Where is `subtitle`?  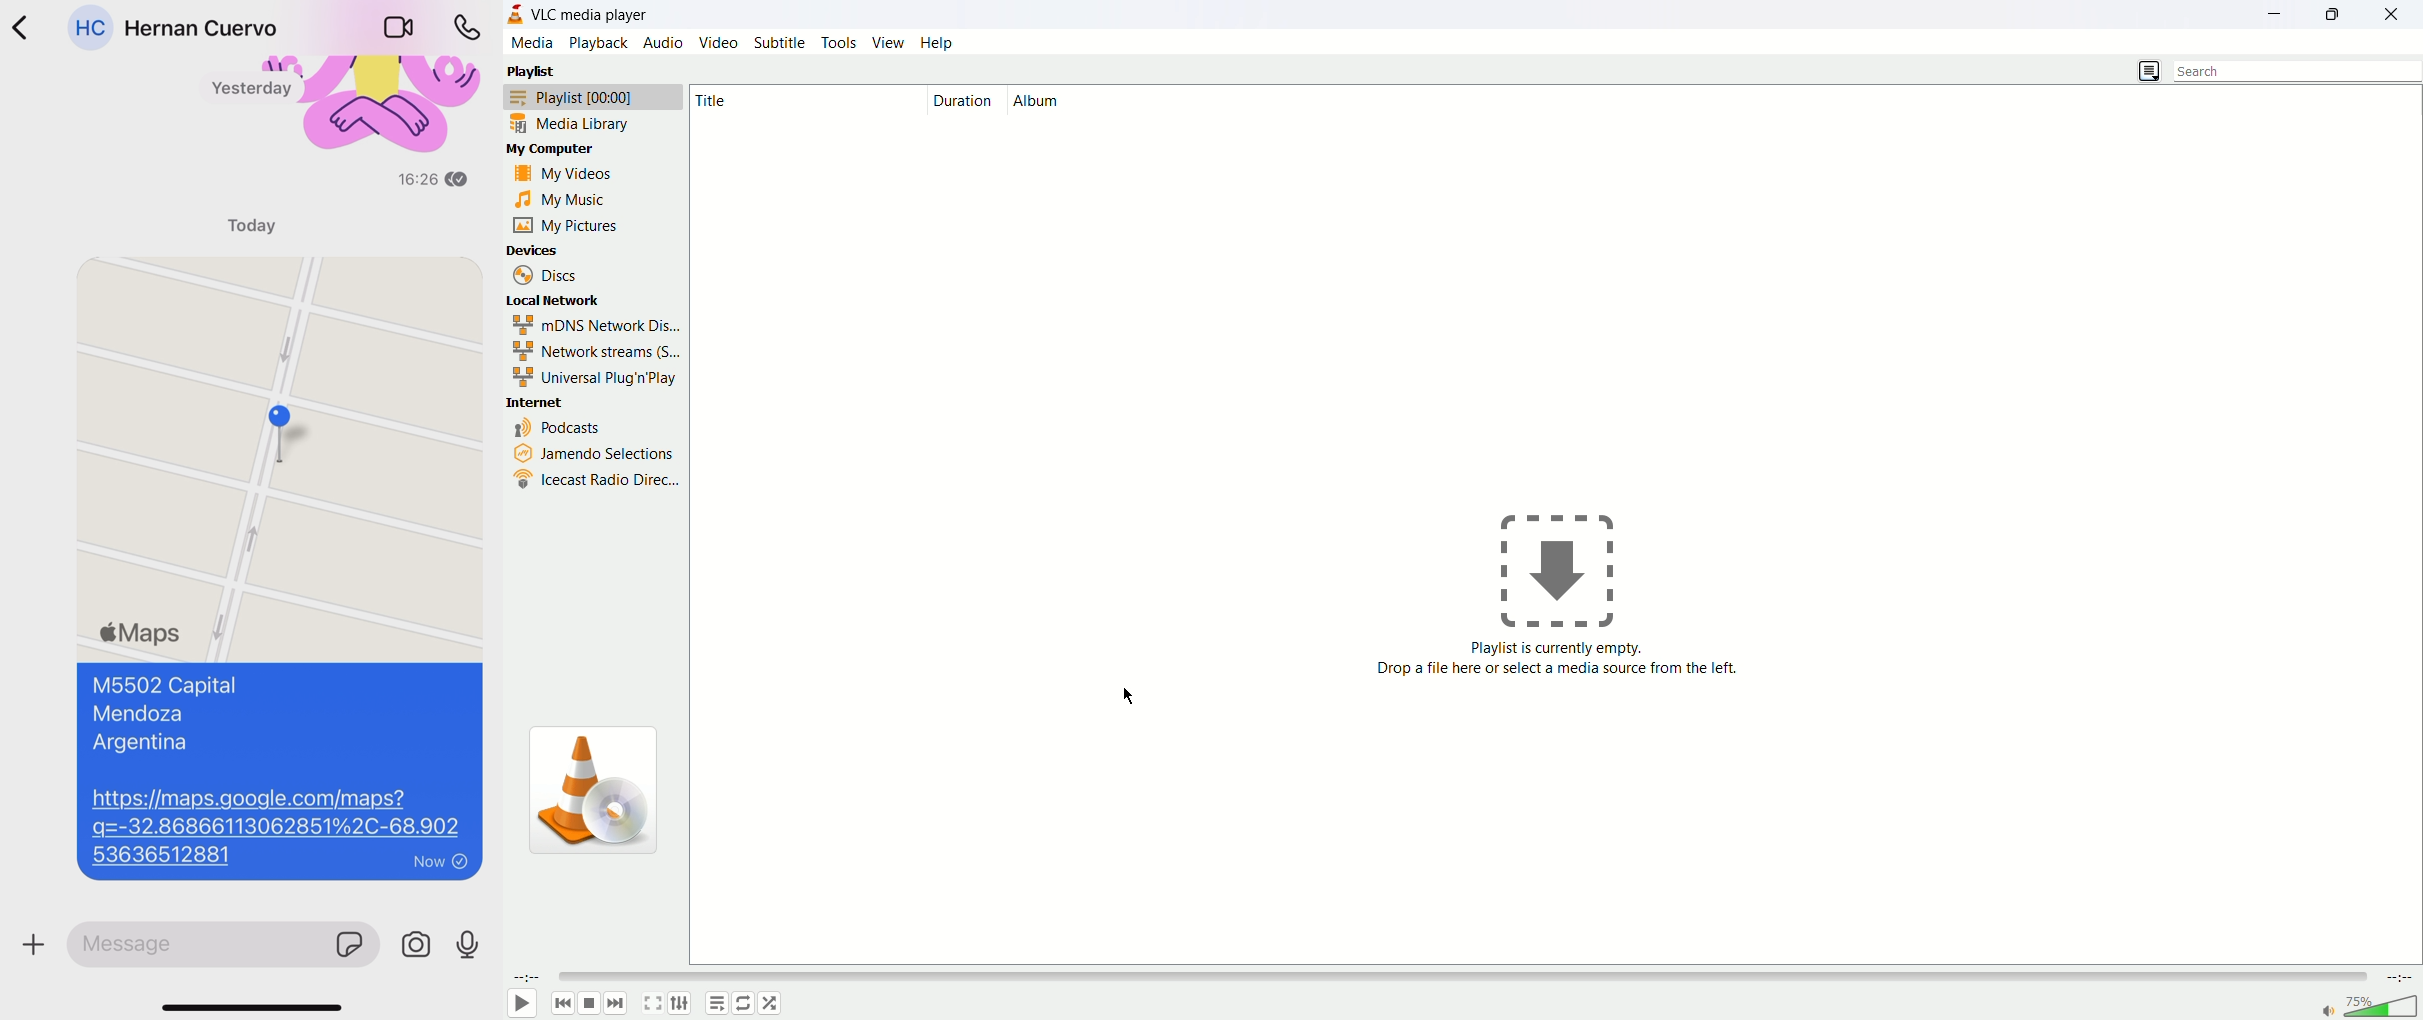
subtitle is located at coordinates (777, 43).